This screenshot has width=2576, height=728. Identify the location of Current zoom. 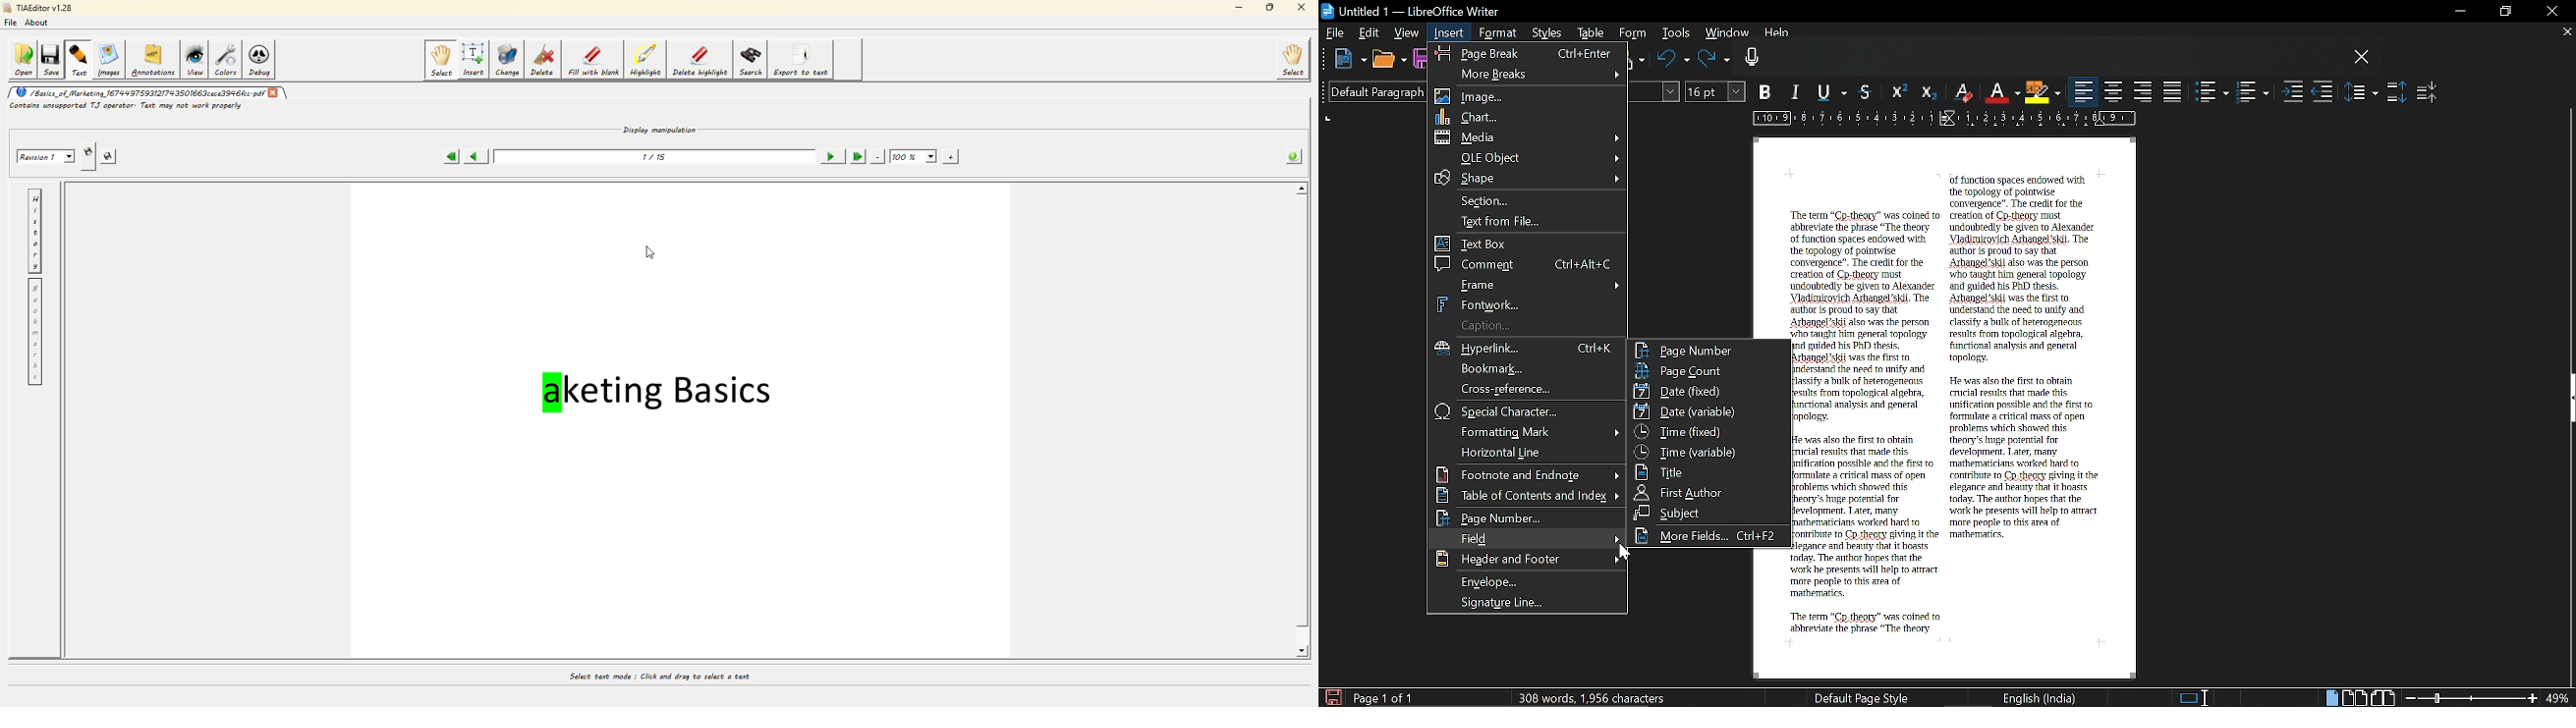
(2559, 698).